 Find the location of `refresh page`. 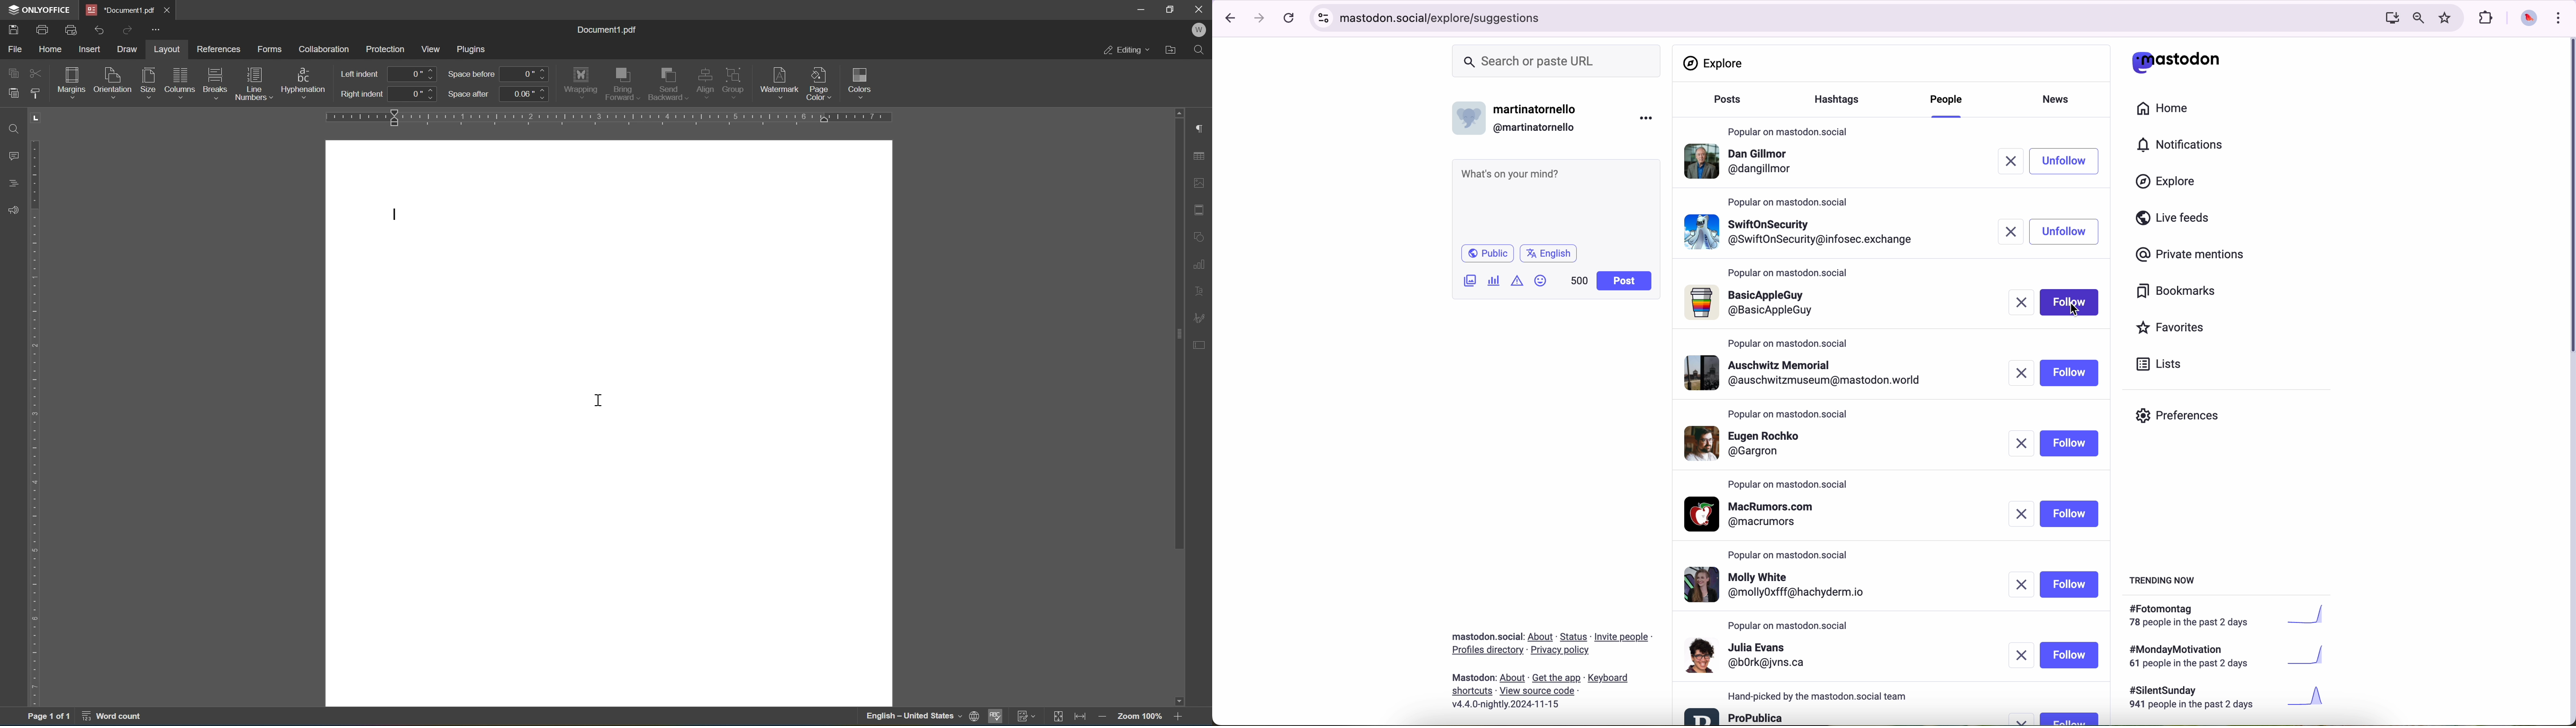

refresh page is located at coordinates (1290, 19).